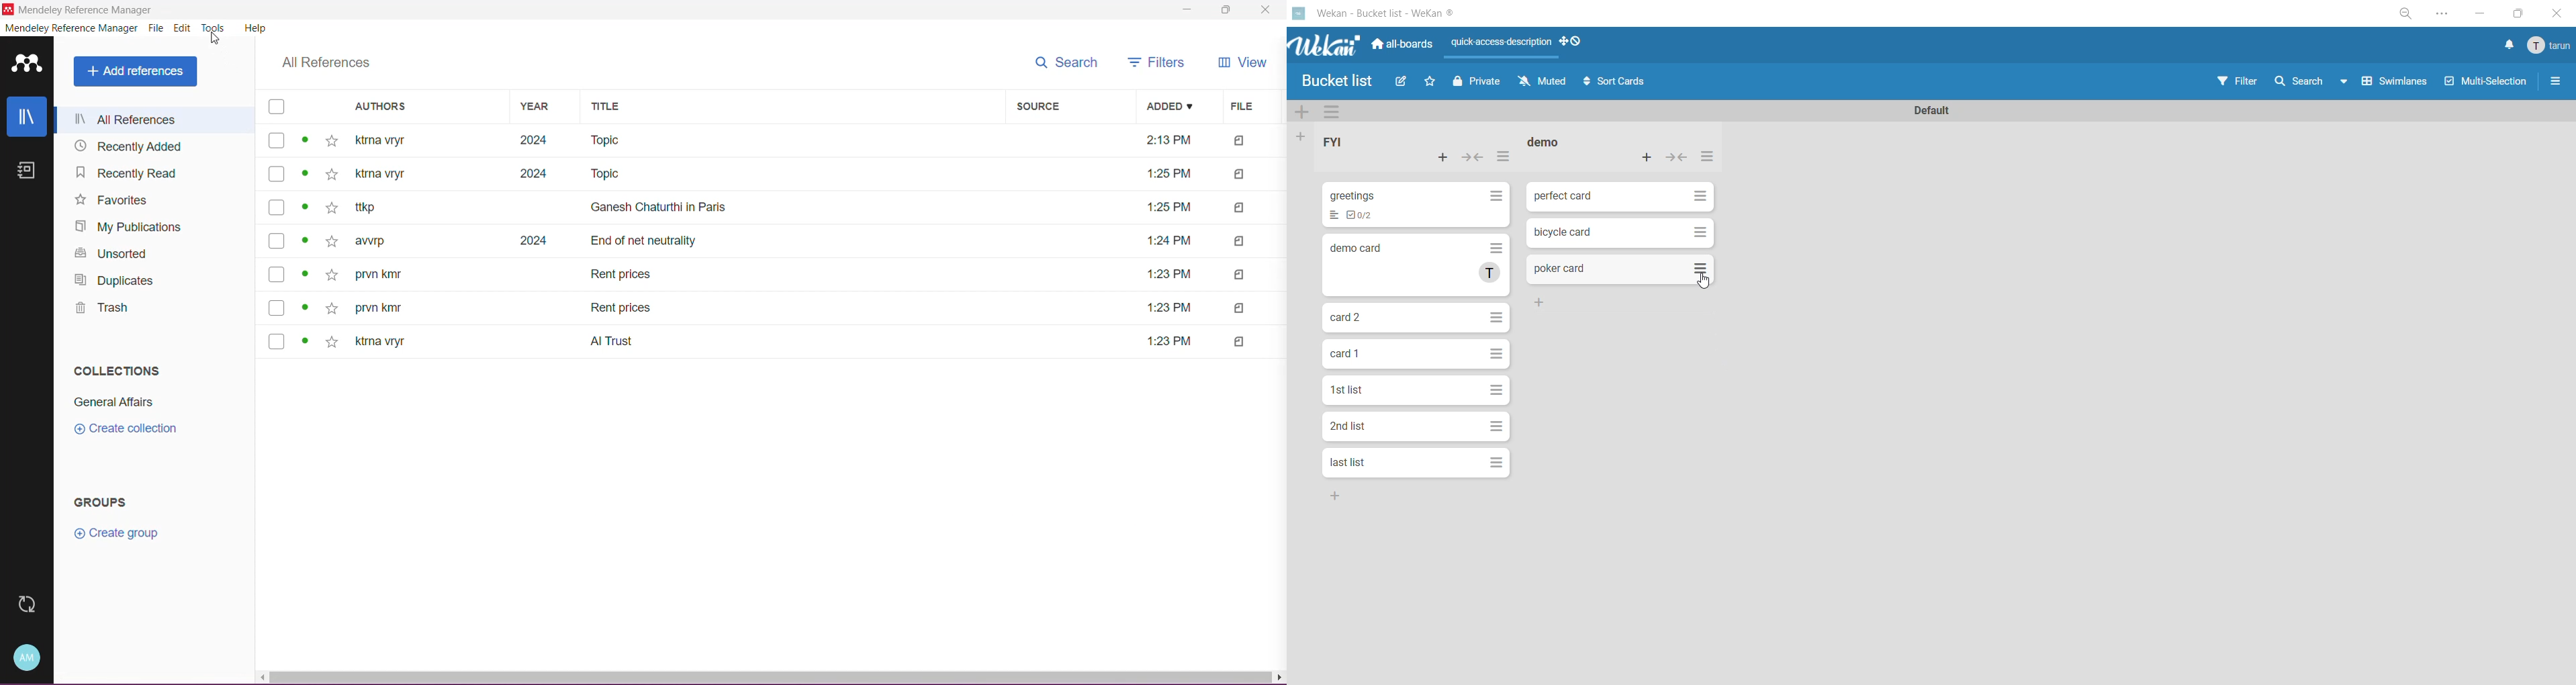 Image resolution: width=2576 pixels, height=700 pixels. What do you see at coordinates (1334, 216) in the screenshot?
I see `Check list` at bounding box center [1334, 216].